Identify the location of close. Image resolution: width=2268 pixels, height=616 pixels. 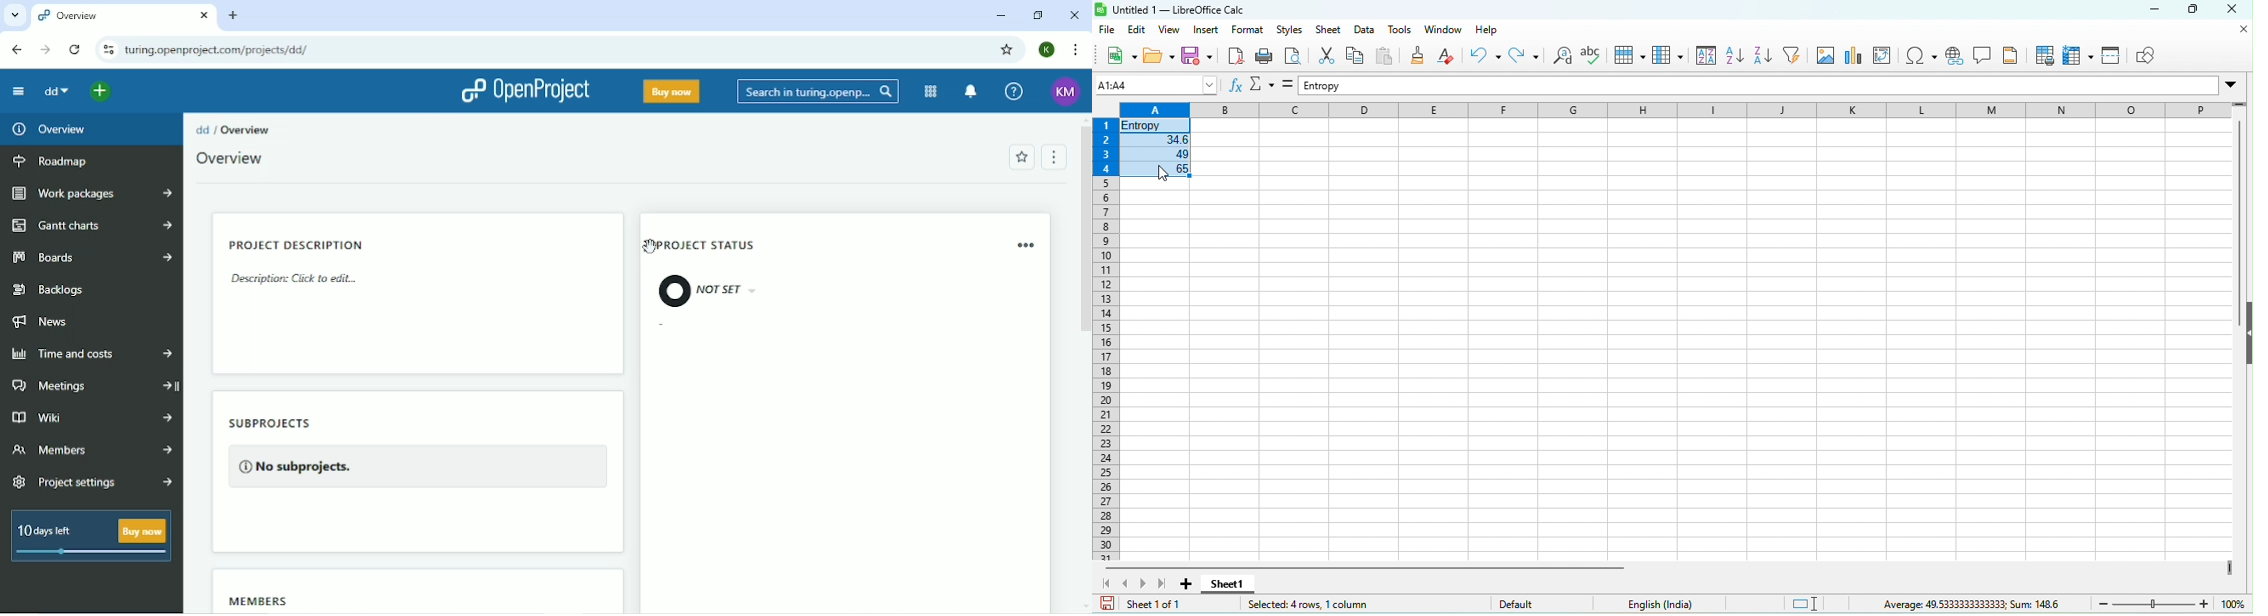
(2242, 31).